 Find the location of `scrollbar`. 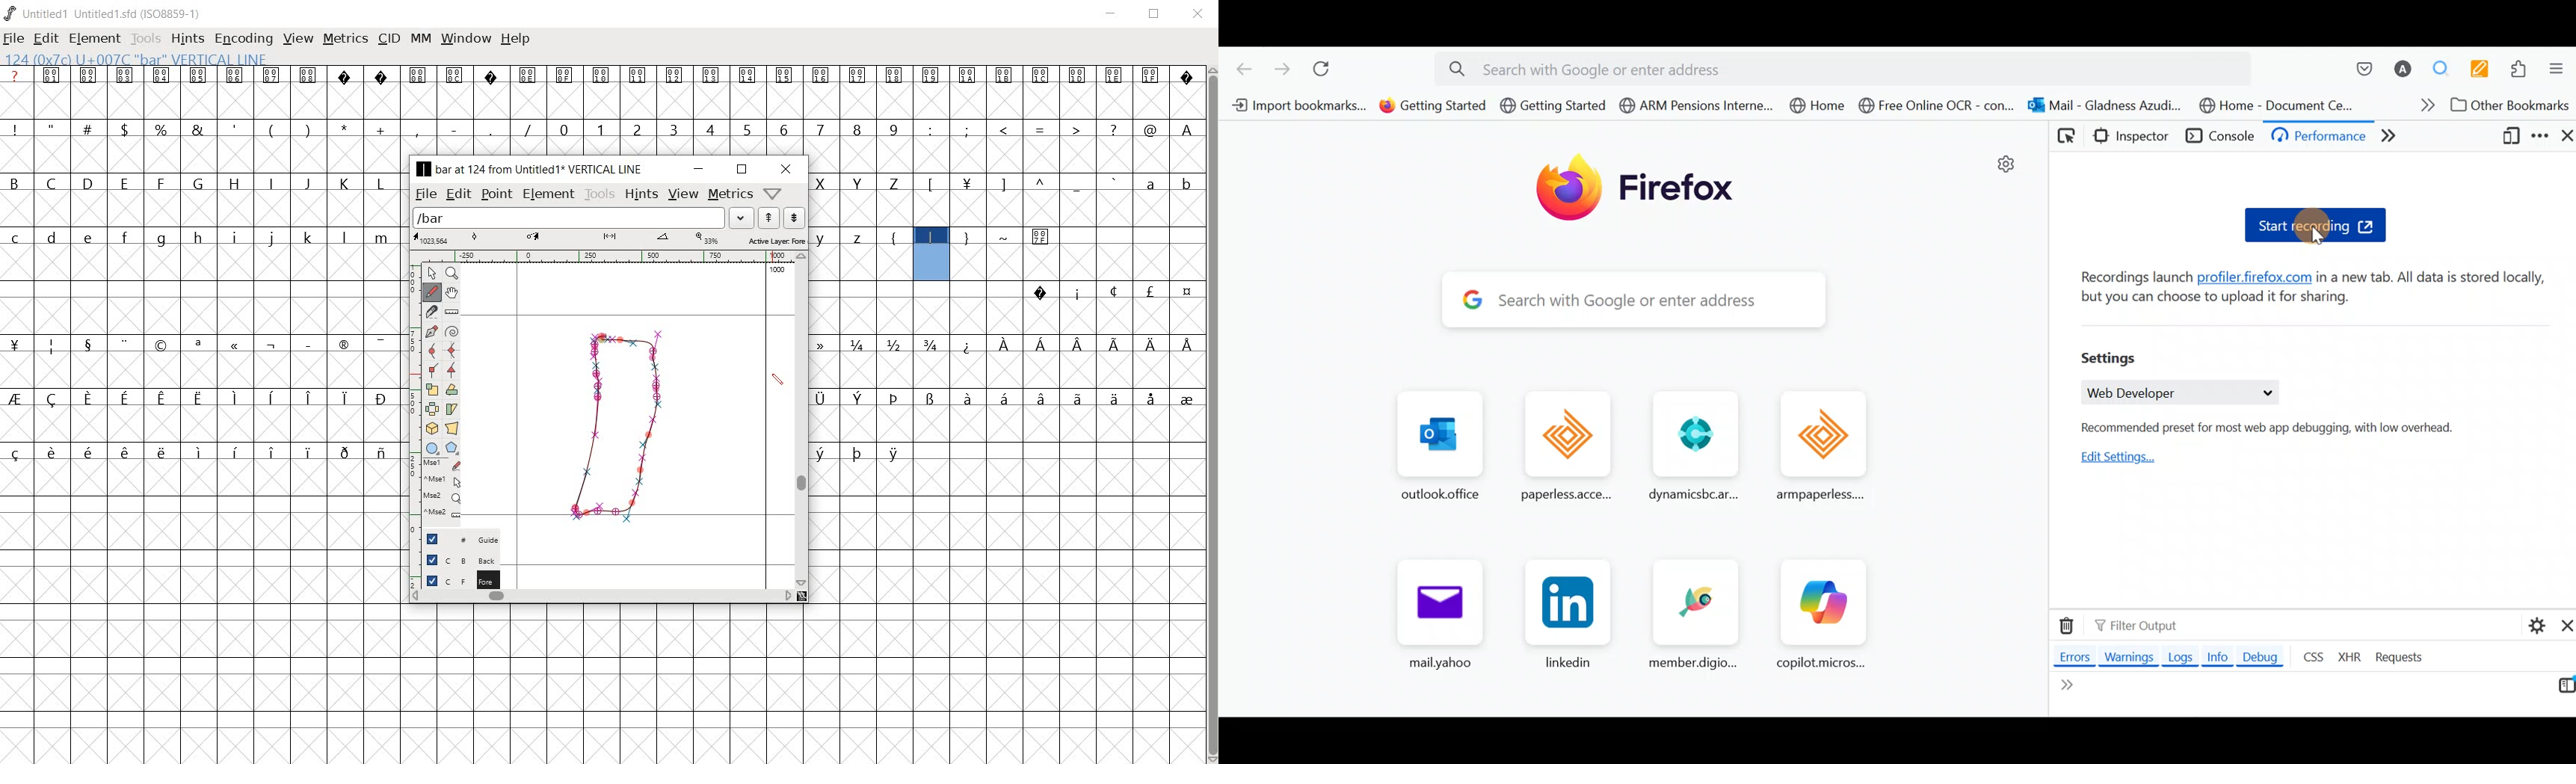

scrollbar is located at coordinates (602, 595).